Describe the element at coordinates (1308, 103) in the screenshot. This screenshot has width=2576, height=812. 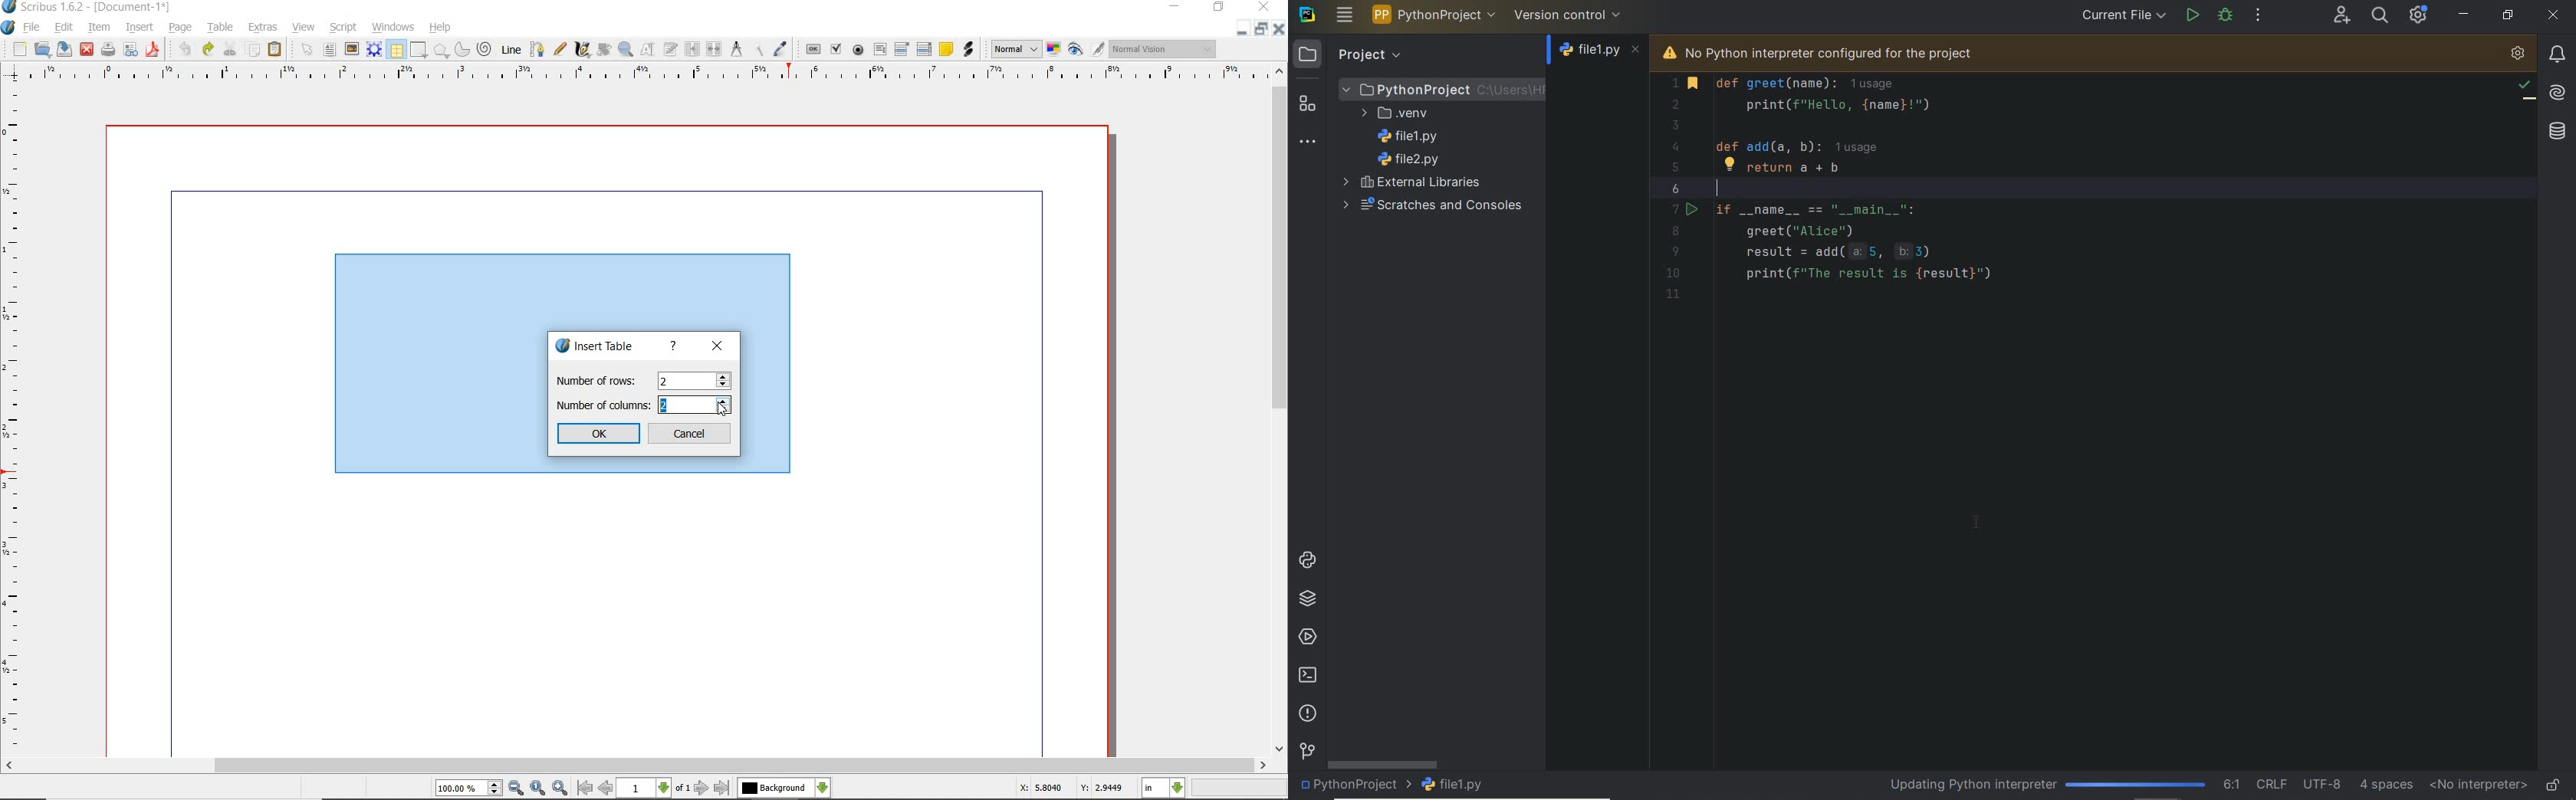
I see `structure` at that location.